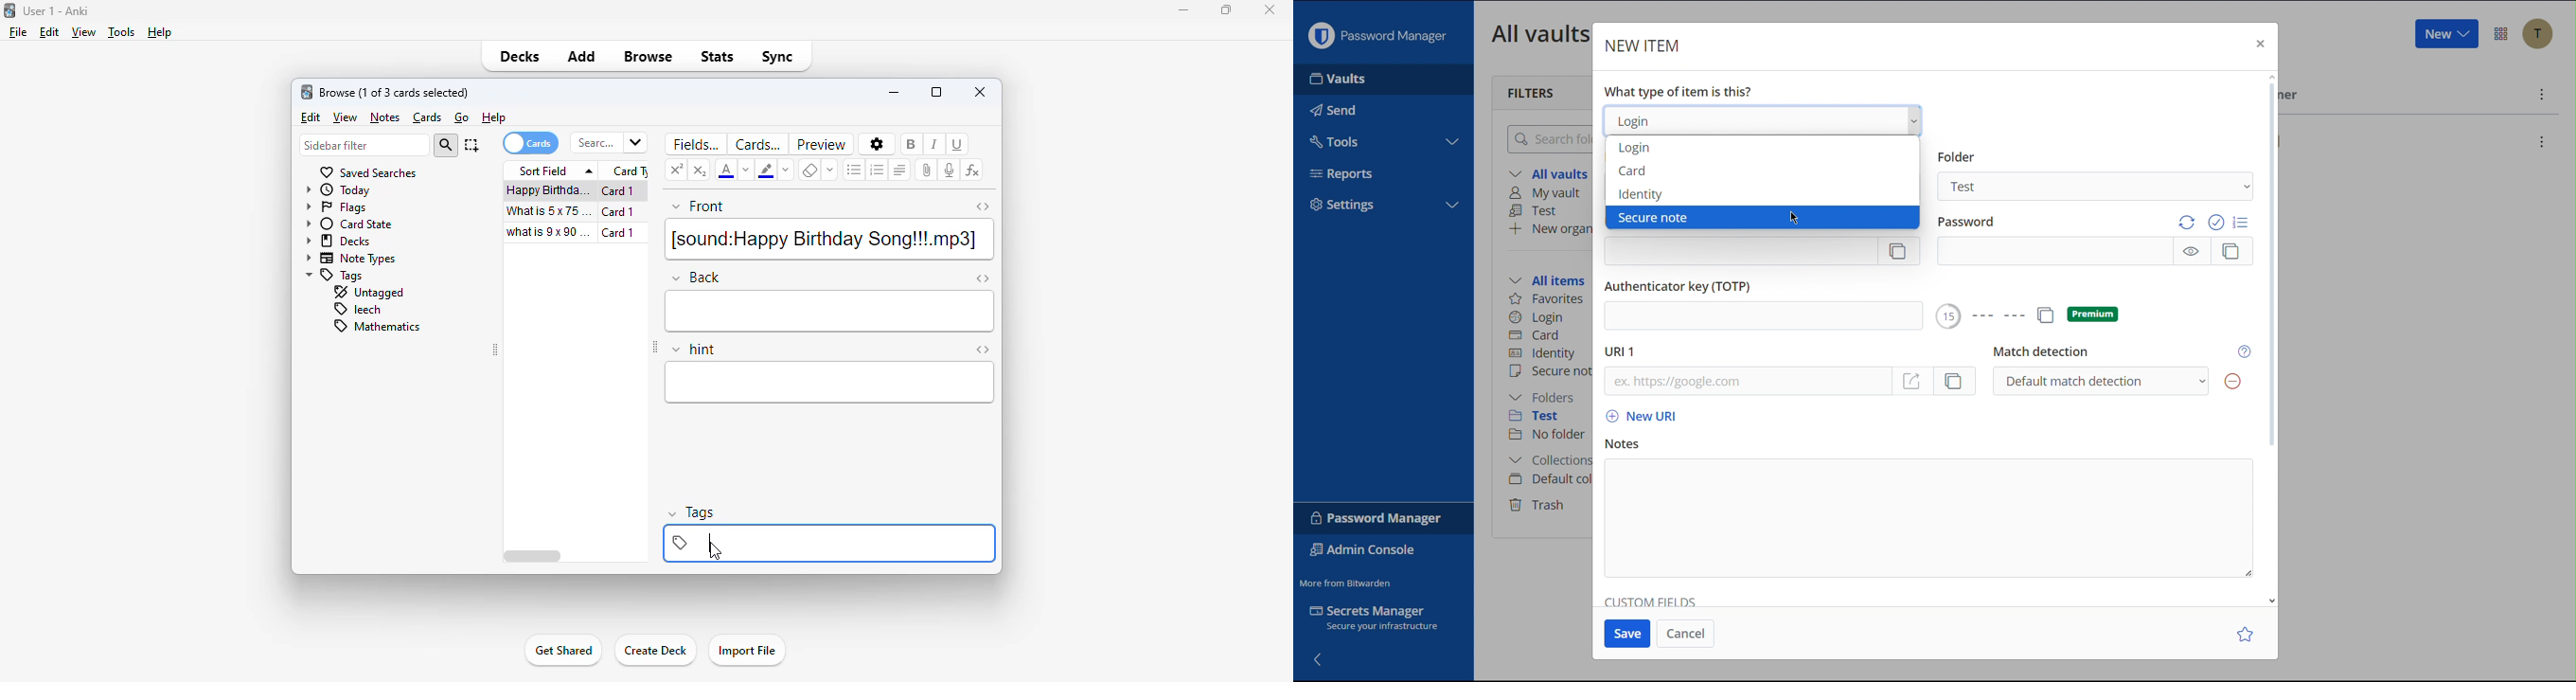 Image resolution: width=2576 pixels, height=700 pixels. I want to click on change color, so click(747, 170).